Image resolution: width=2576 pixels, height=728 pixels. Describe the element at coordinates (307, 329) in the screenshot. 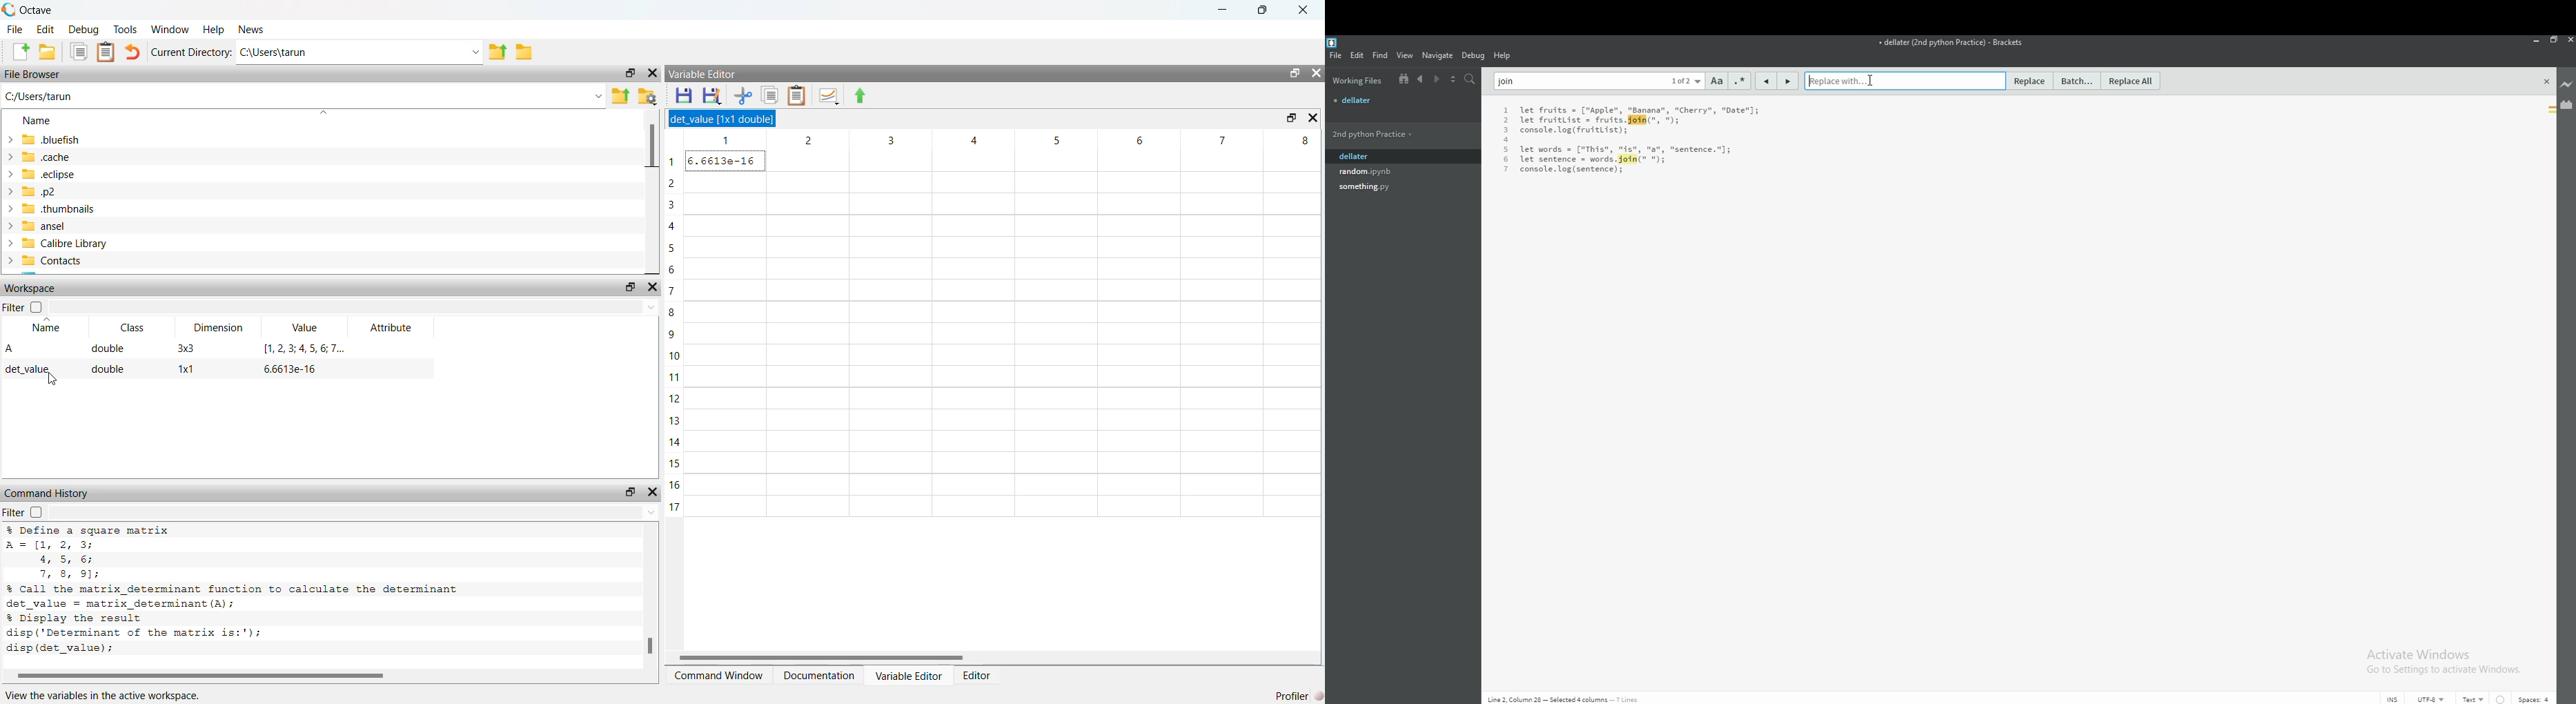

I see `value` at that location.